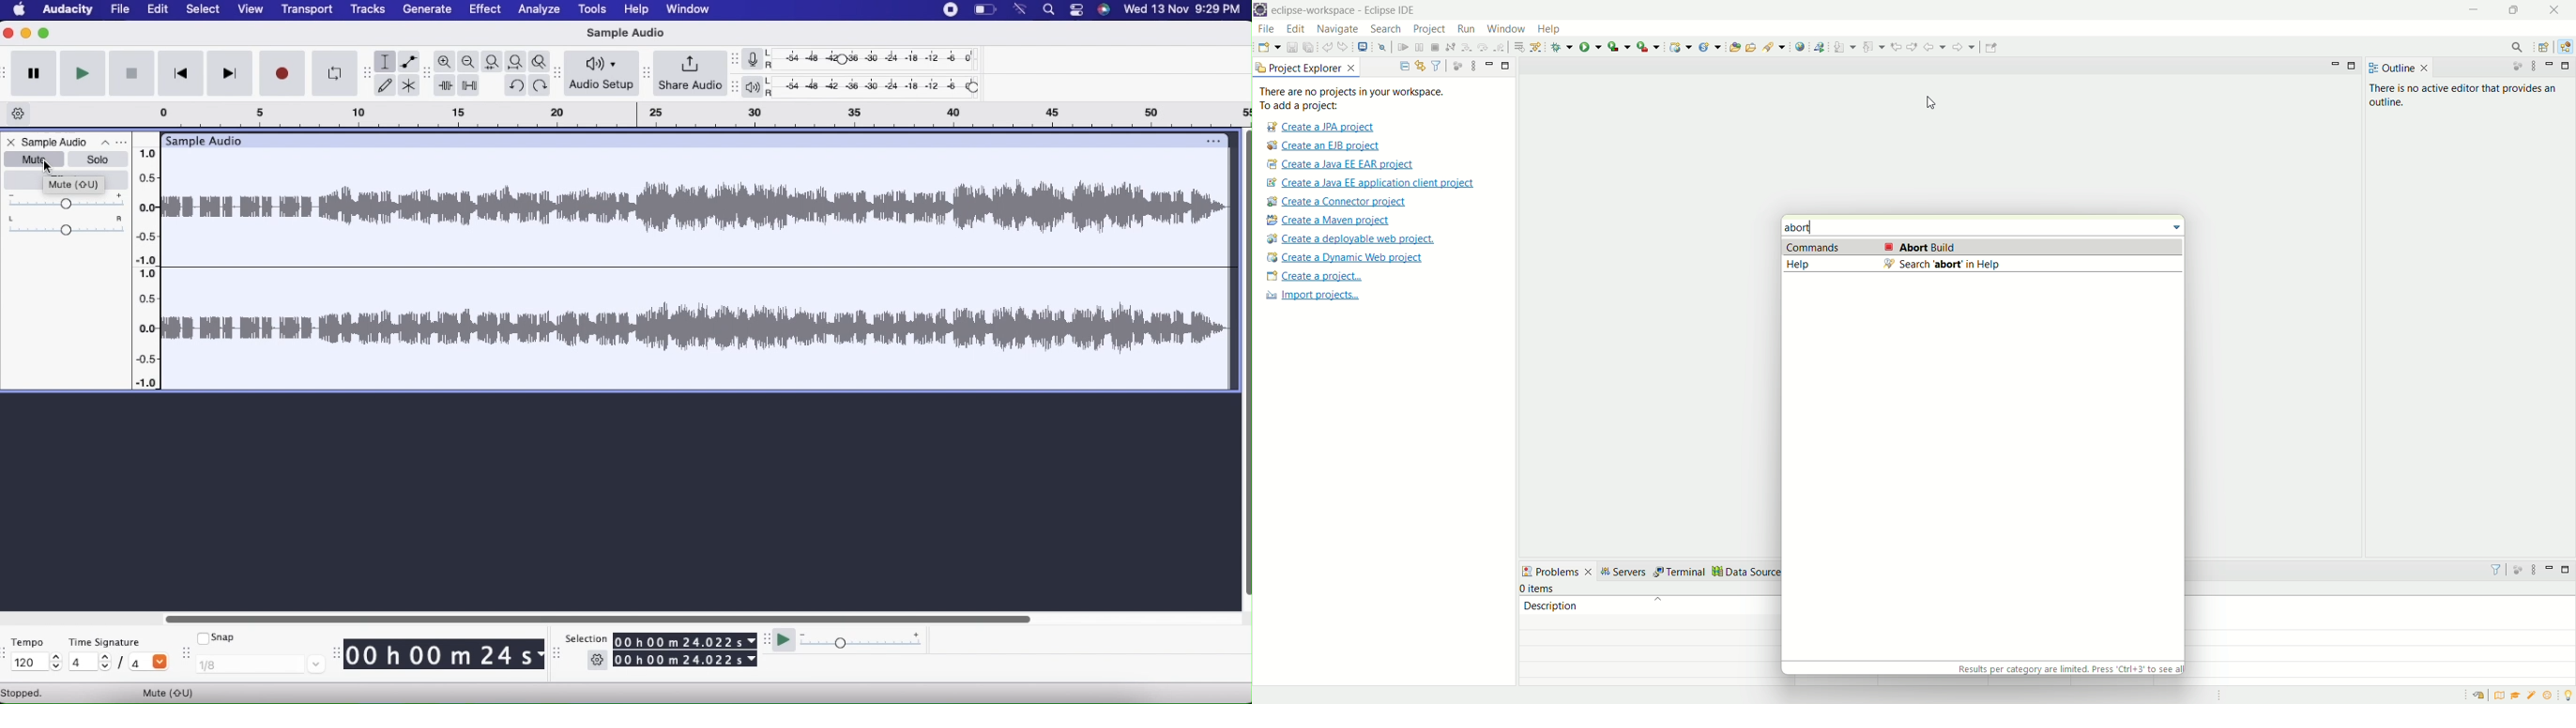 The width and height of the screenshot is (2576, 728). Describe the element at coordinates (2545, 46) in the screenshot. I see `open perspective` at that location.